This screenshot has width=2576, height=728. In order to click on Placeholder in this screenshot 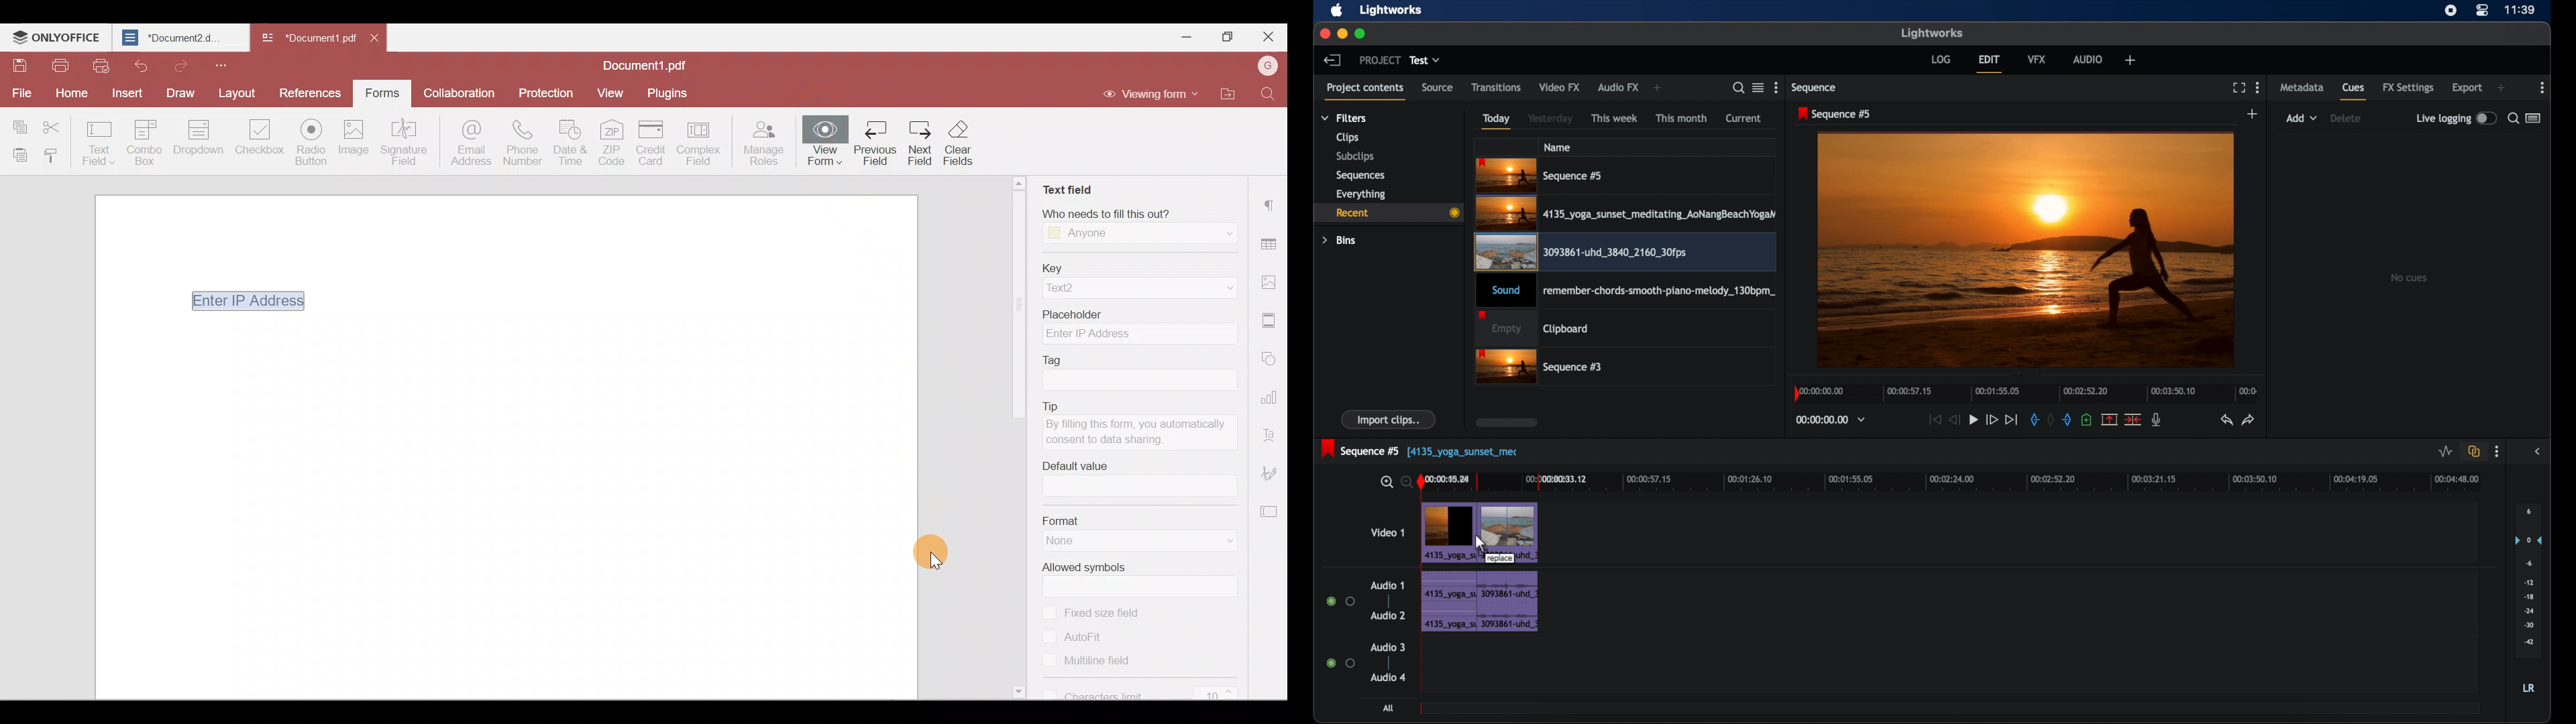, I will do `click(1138, 312)`.